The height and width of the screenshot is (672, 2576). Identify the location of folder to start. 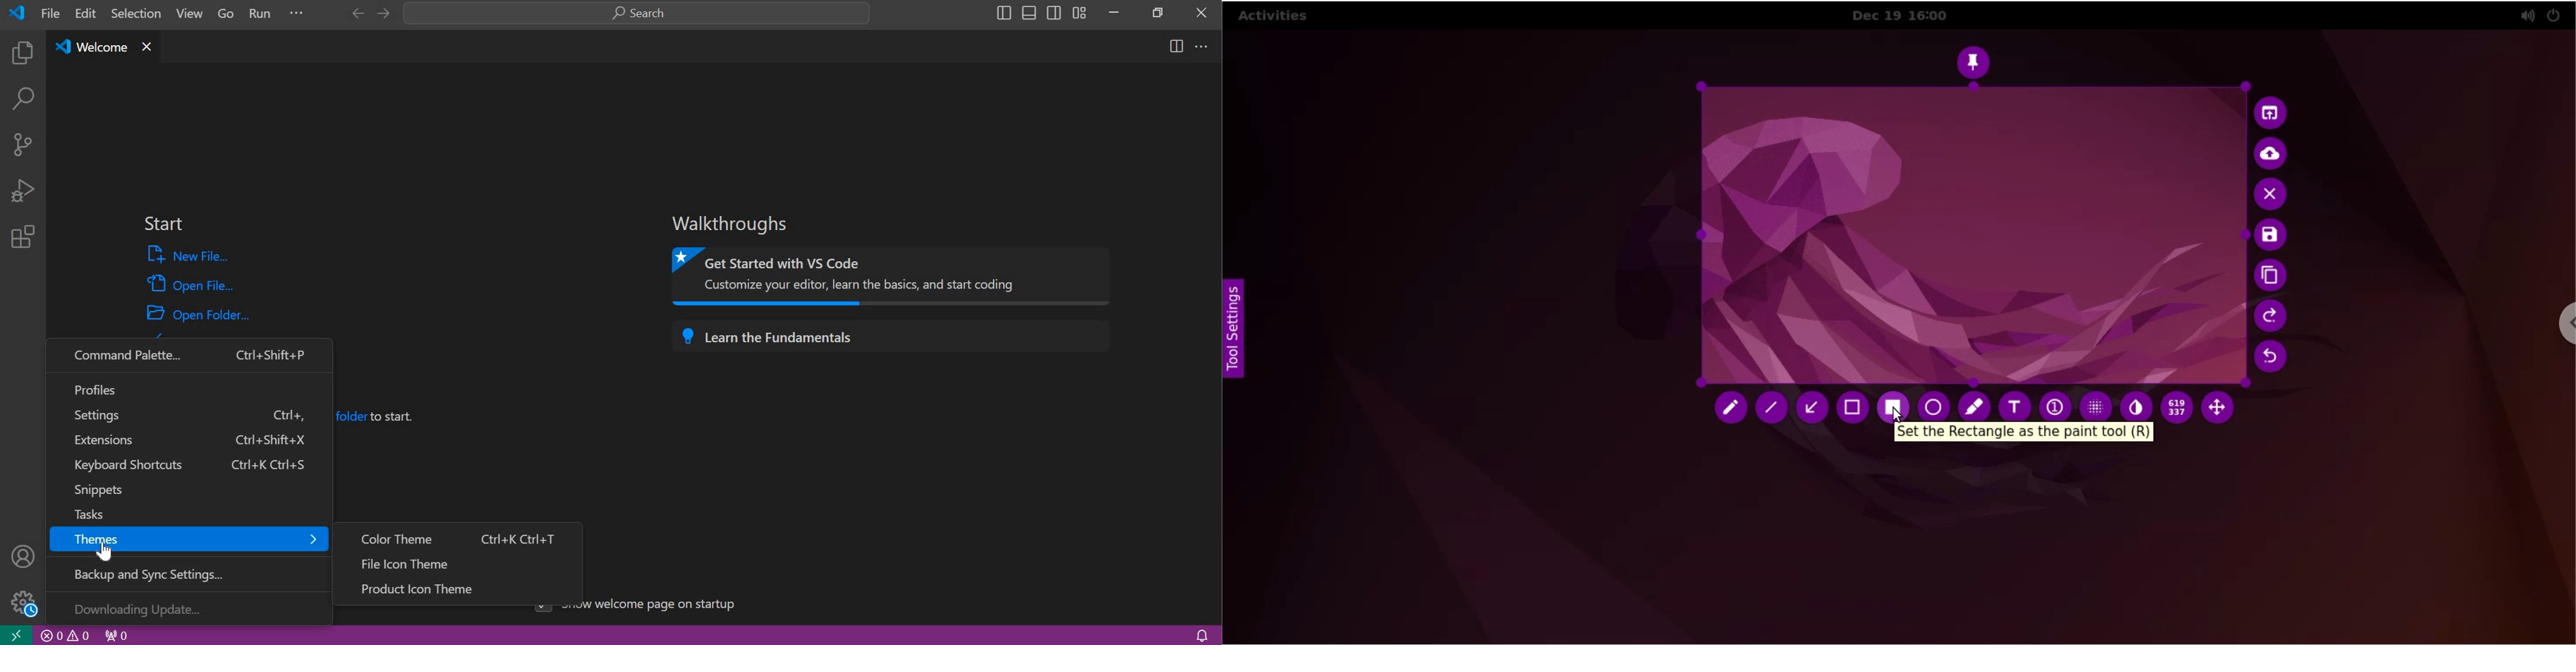
(381, 415).